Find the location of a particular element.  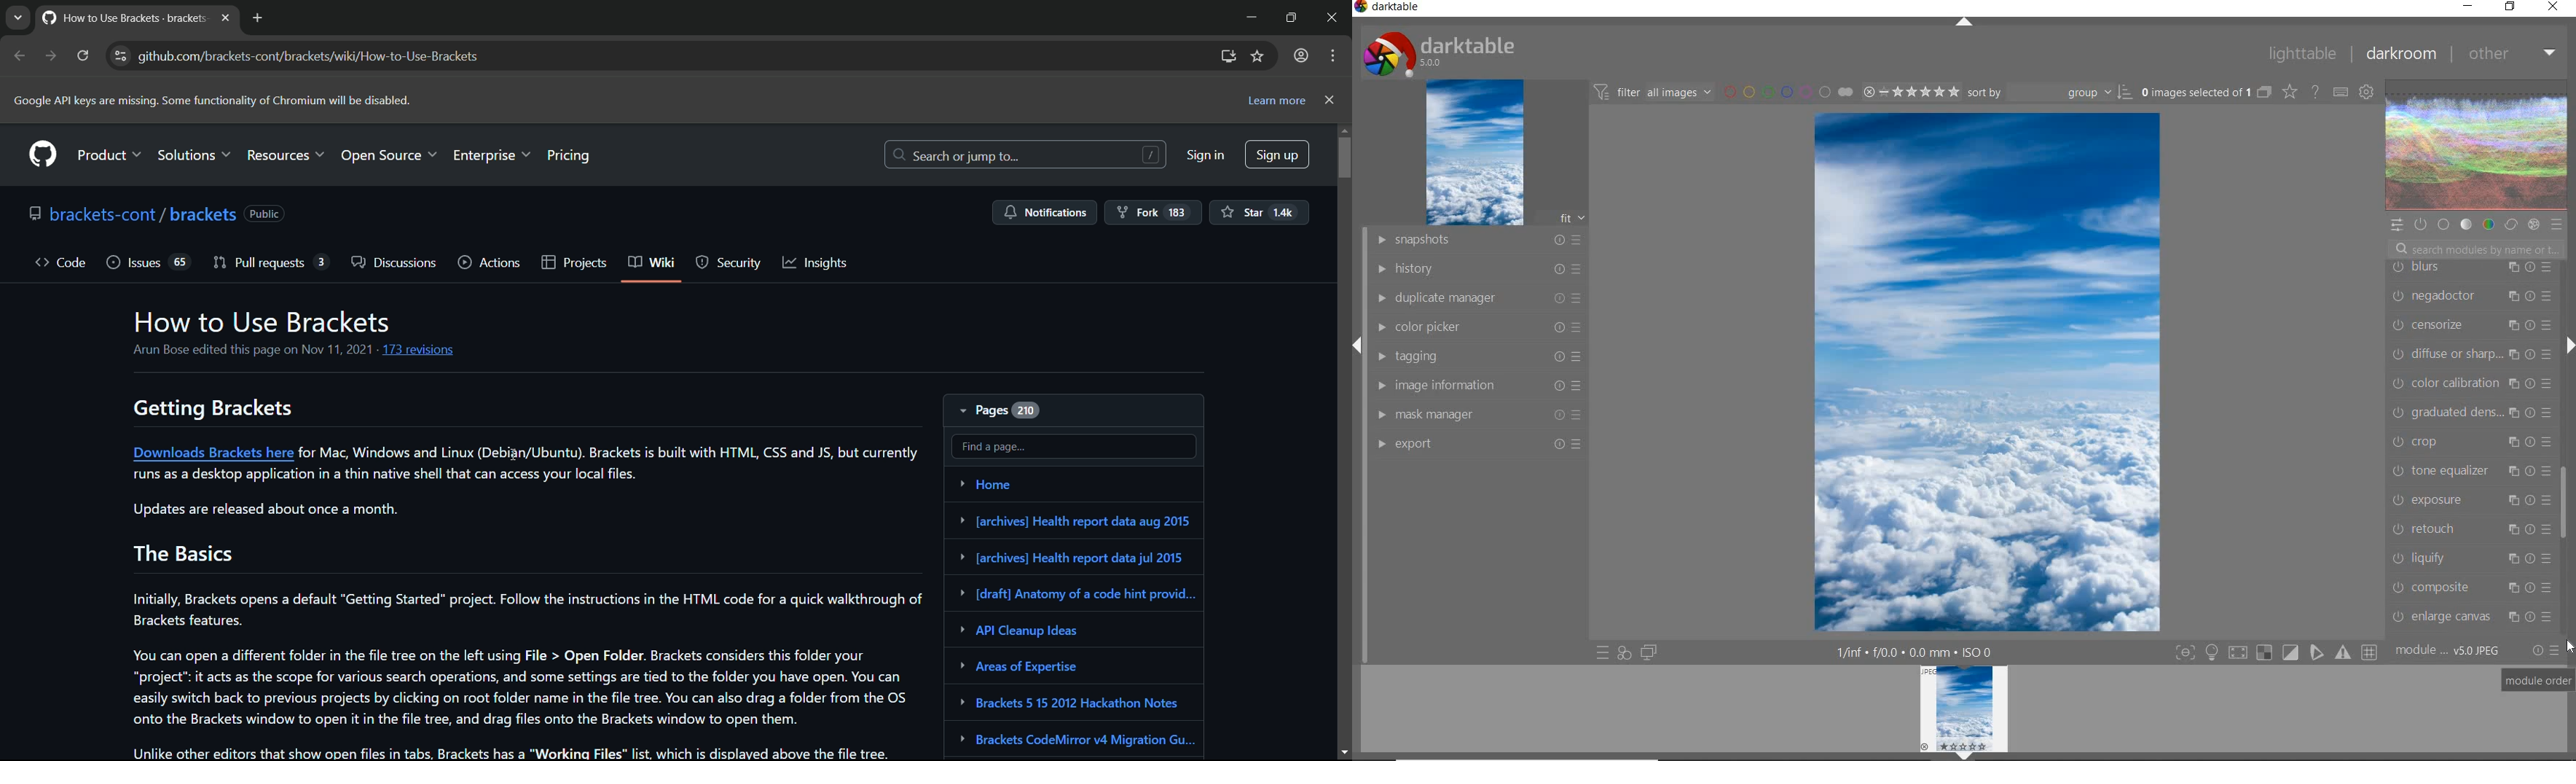

Blur is located at coordinates (2473, 268).